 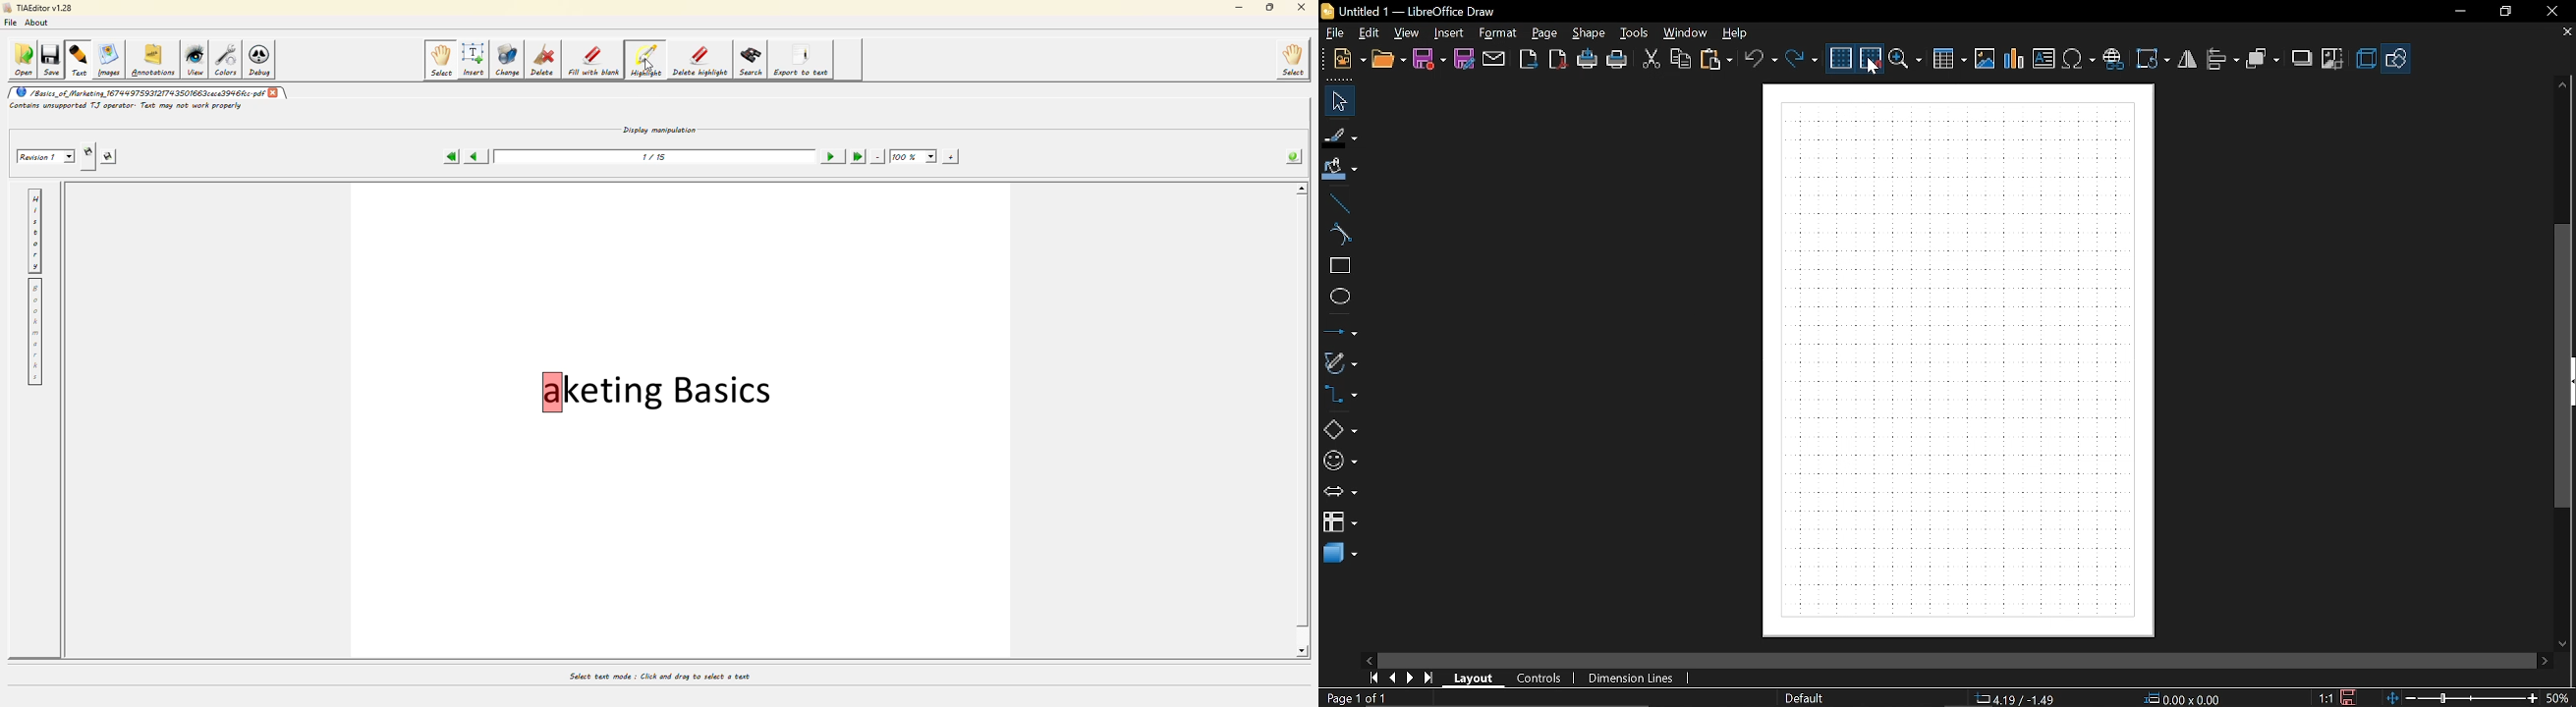 I want to click on help, so click(x=1737, y=34).